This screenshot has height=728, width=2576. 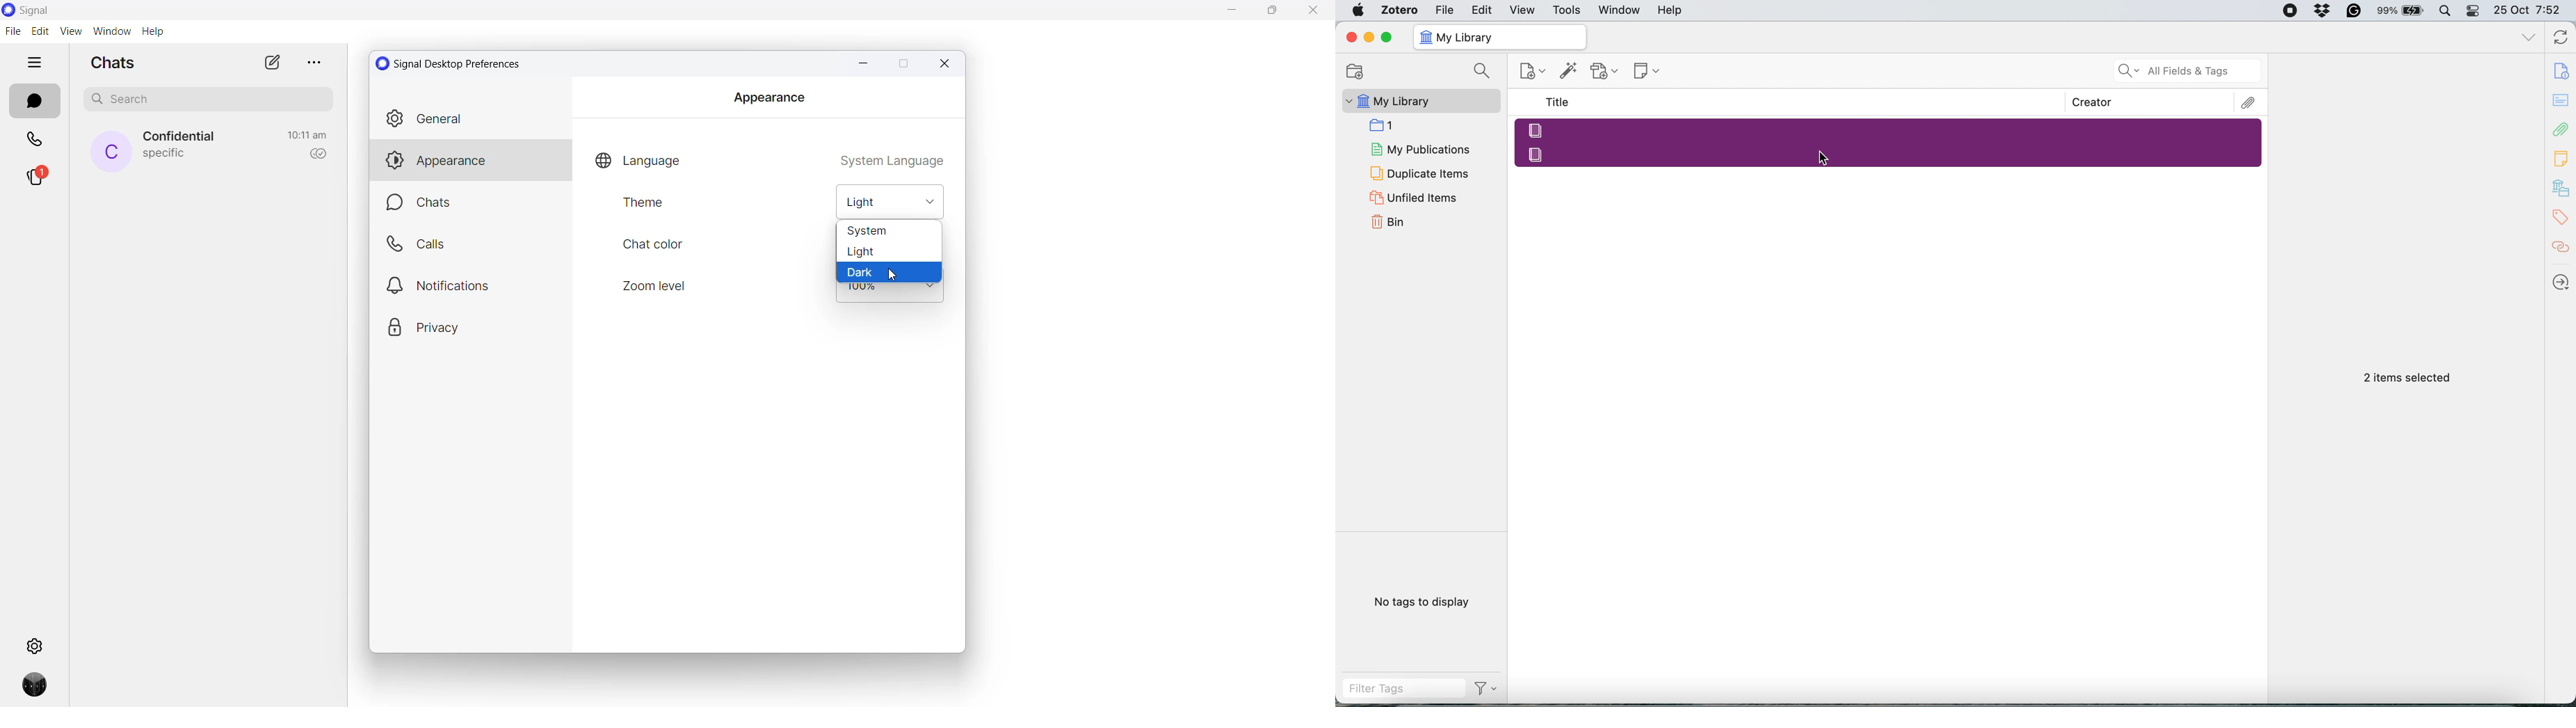 What do you see at coordinates (2401, 11) in the screenshot?
I see `99% Battery` at bounding box center [2401, 11].